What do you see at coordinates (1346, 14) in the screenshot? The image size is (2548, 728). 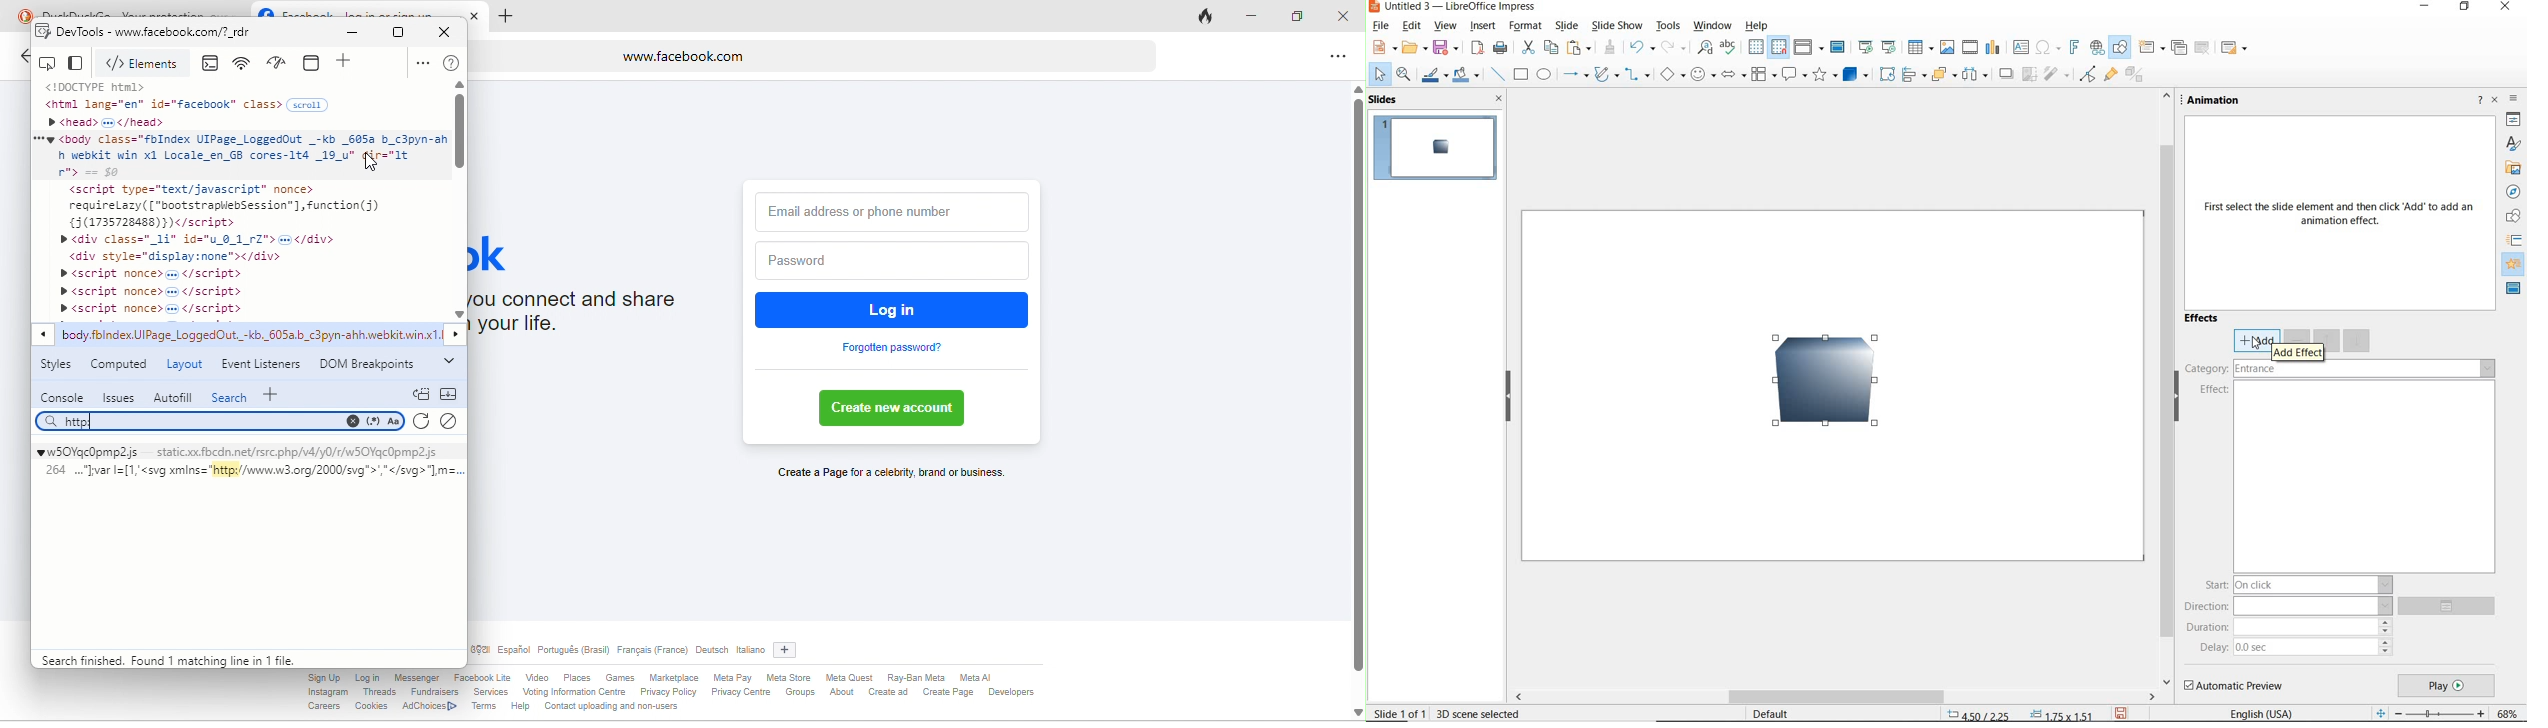 I see `close` at bounding box center [1346, 14].